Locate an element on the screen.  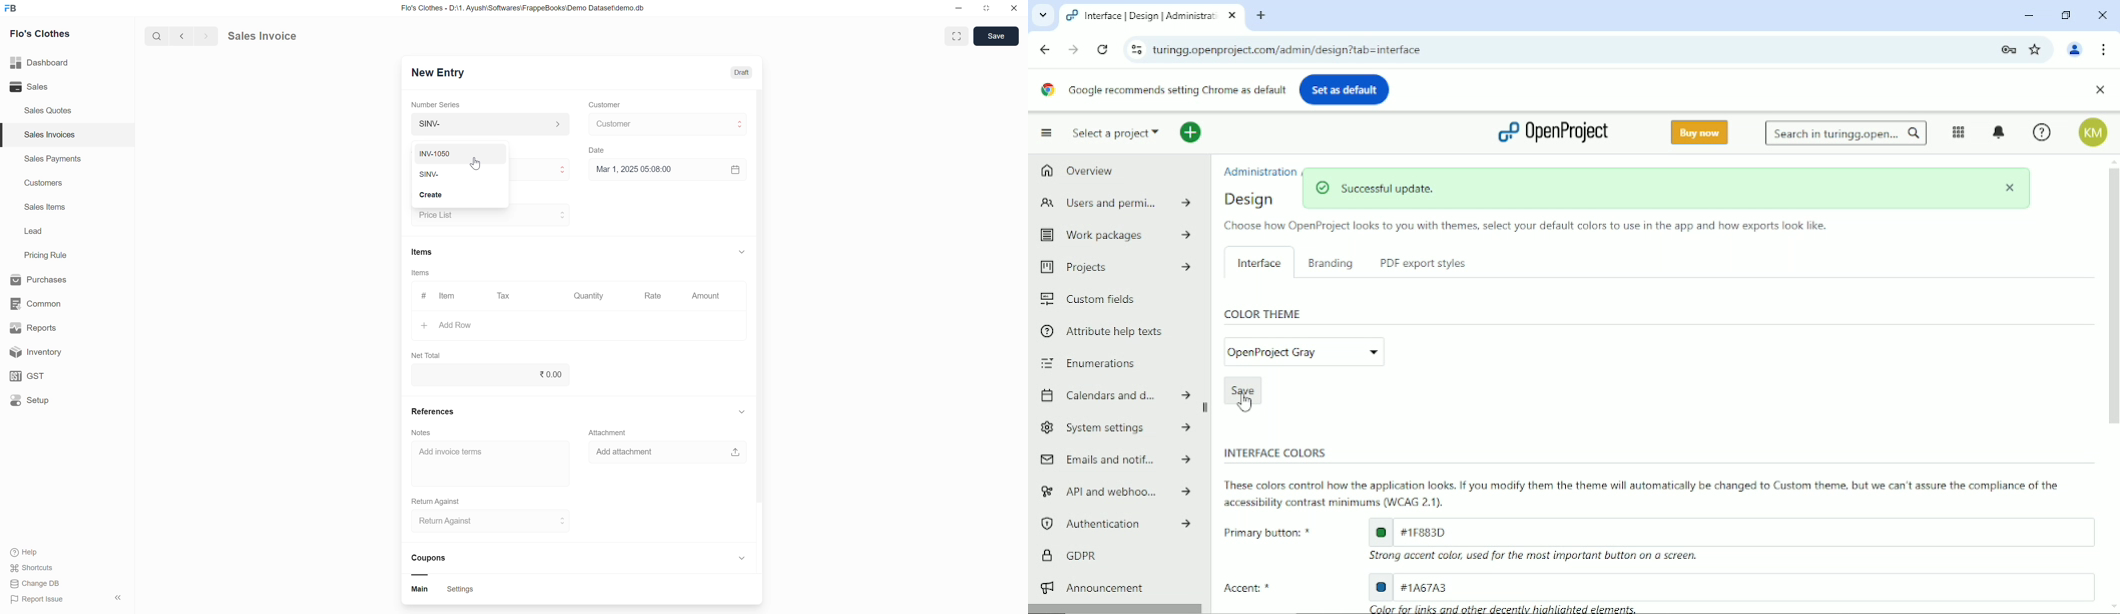
settings is located at coordinates (460, 590).